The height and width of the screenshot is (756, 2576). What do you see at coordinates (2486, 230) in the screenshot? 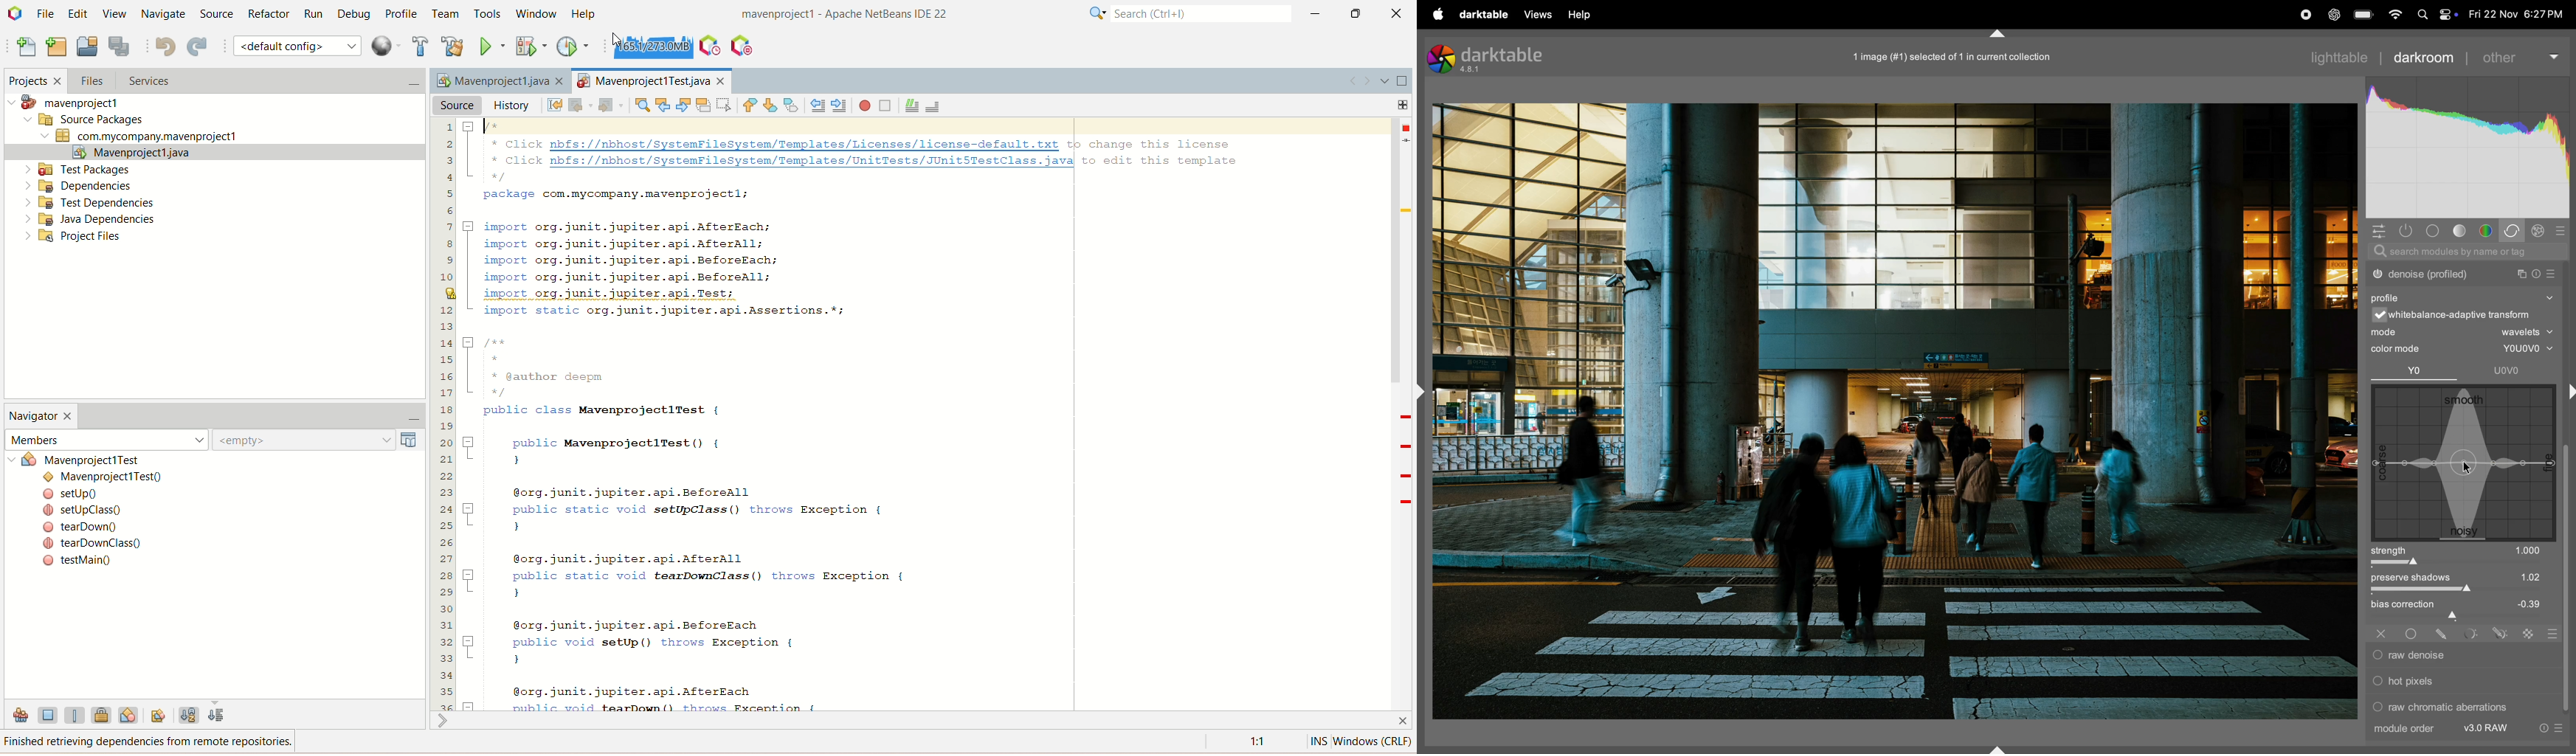
I see `color` at bounding box center [2486, 230].